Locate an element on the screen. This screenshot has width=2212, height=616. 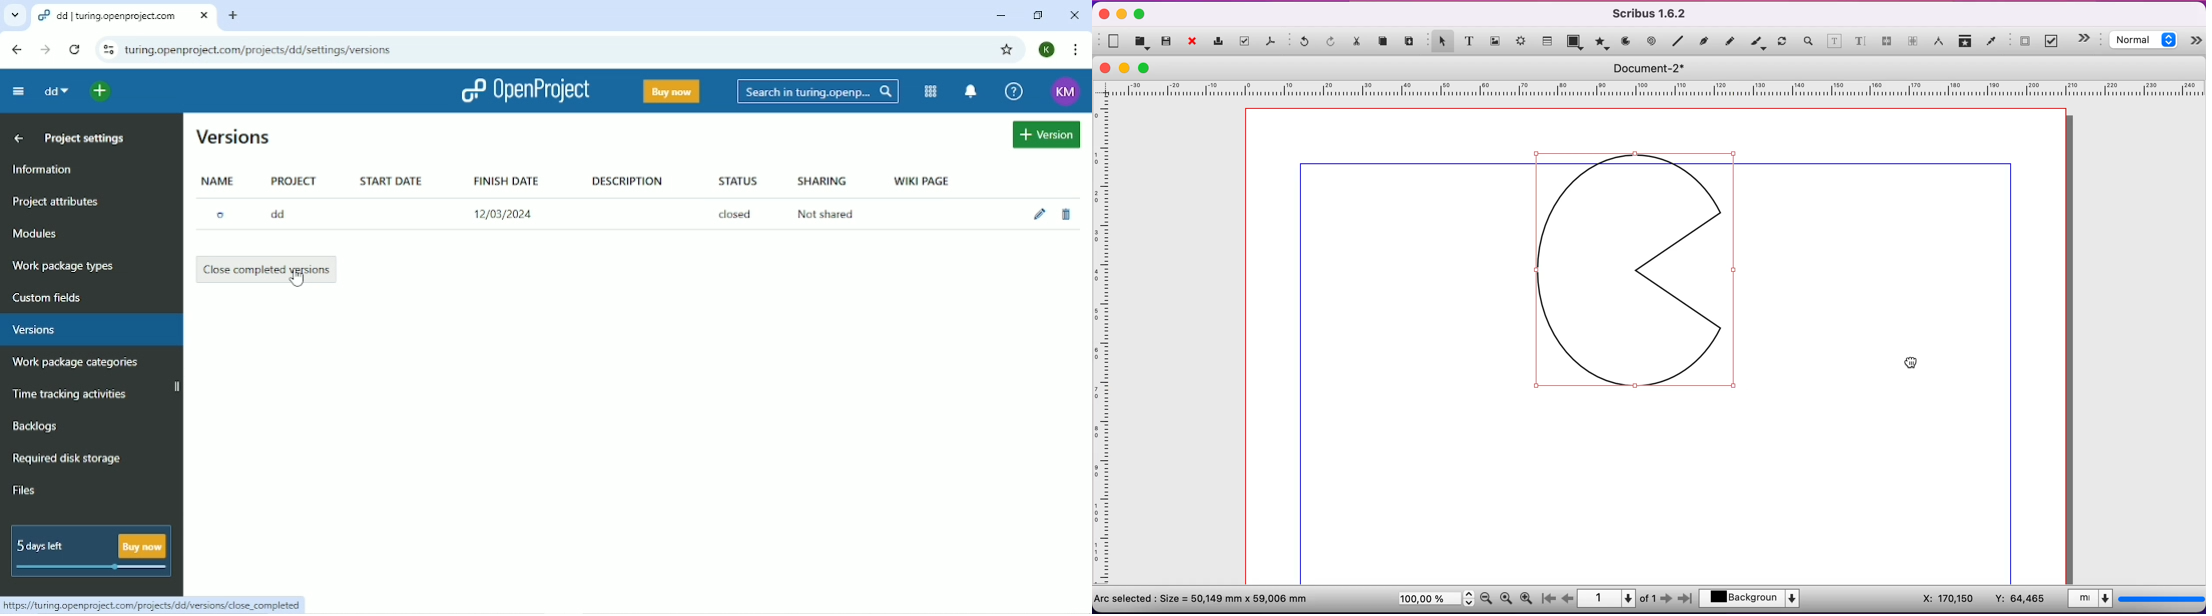
coordinates is located at coordinates (1980, 599).